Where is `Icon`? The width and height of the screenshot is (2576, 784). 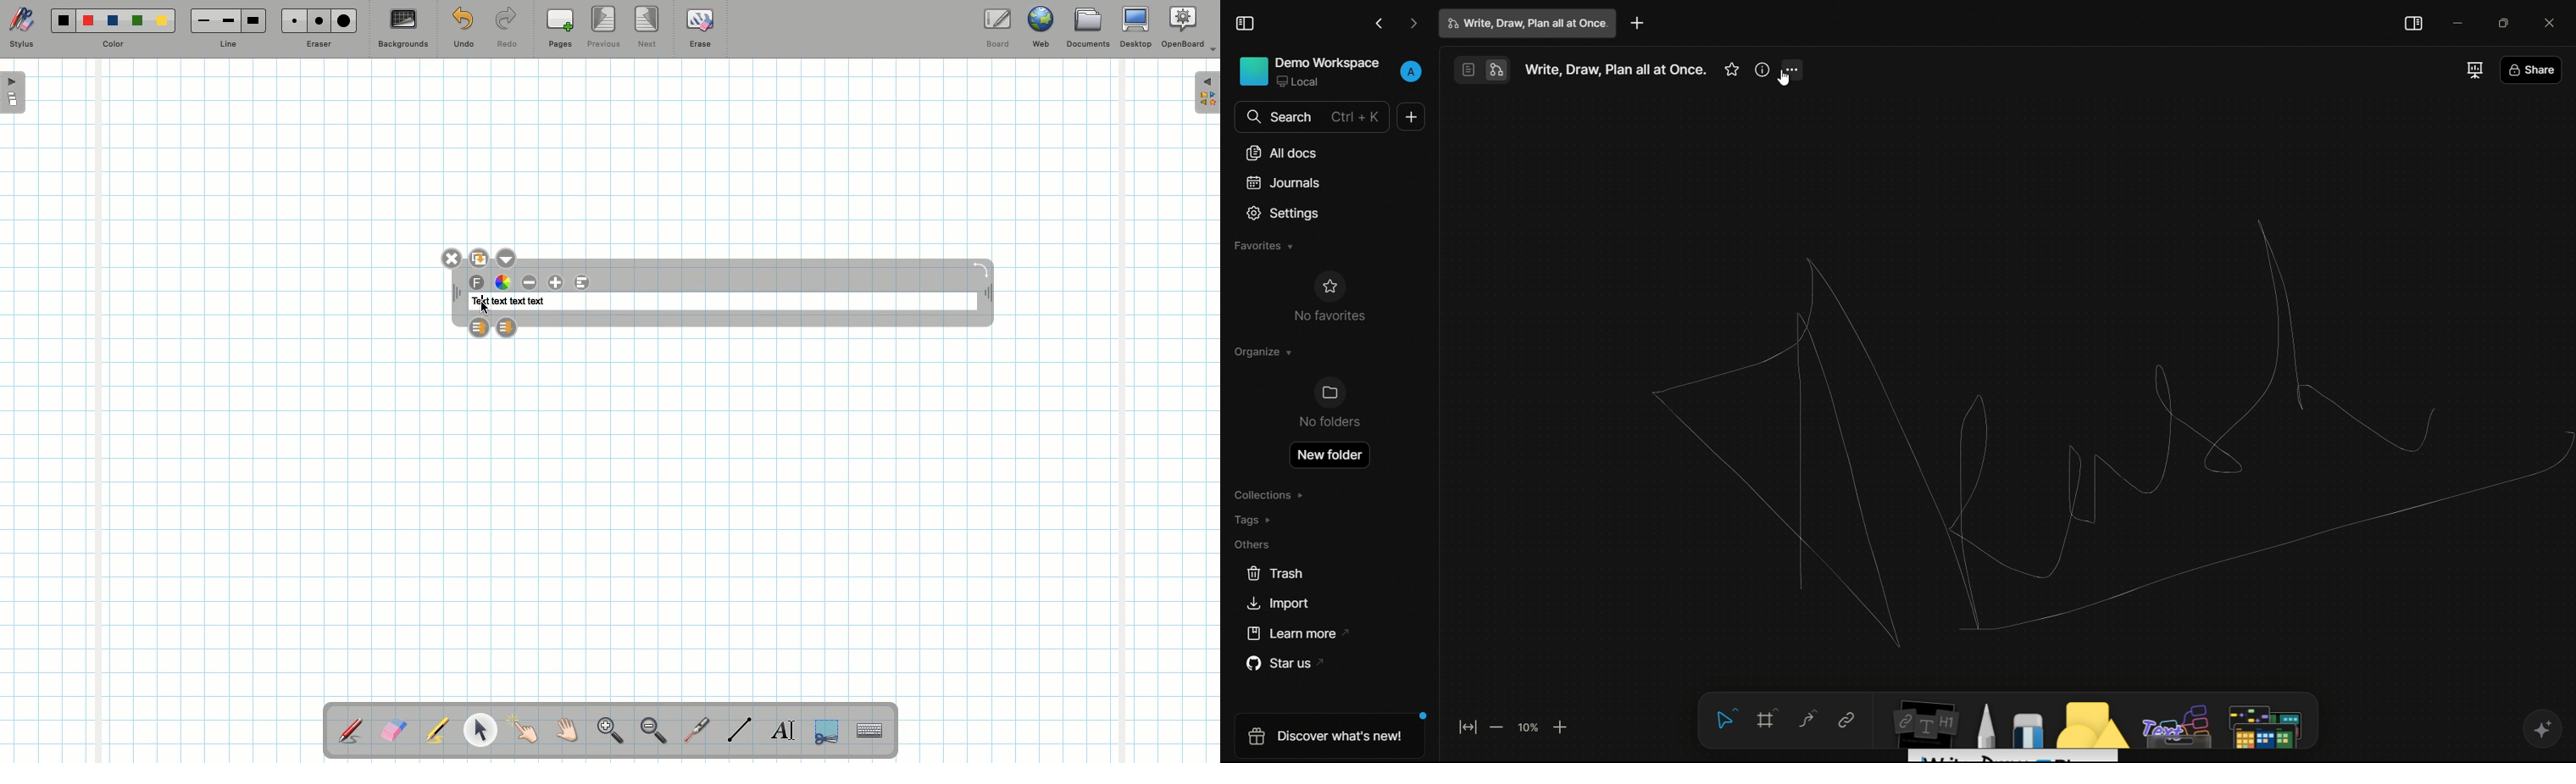 Icon is located at coordinates (1253, 72).